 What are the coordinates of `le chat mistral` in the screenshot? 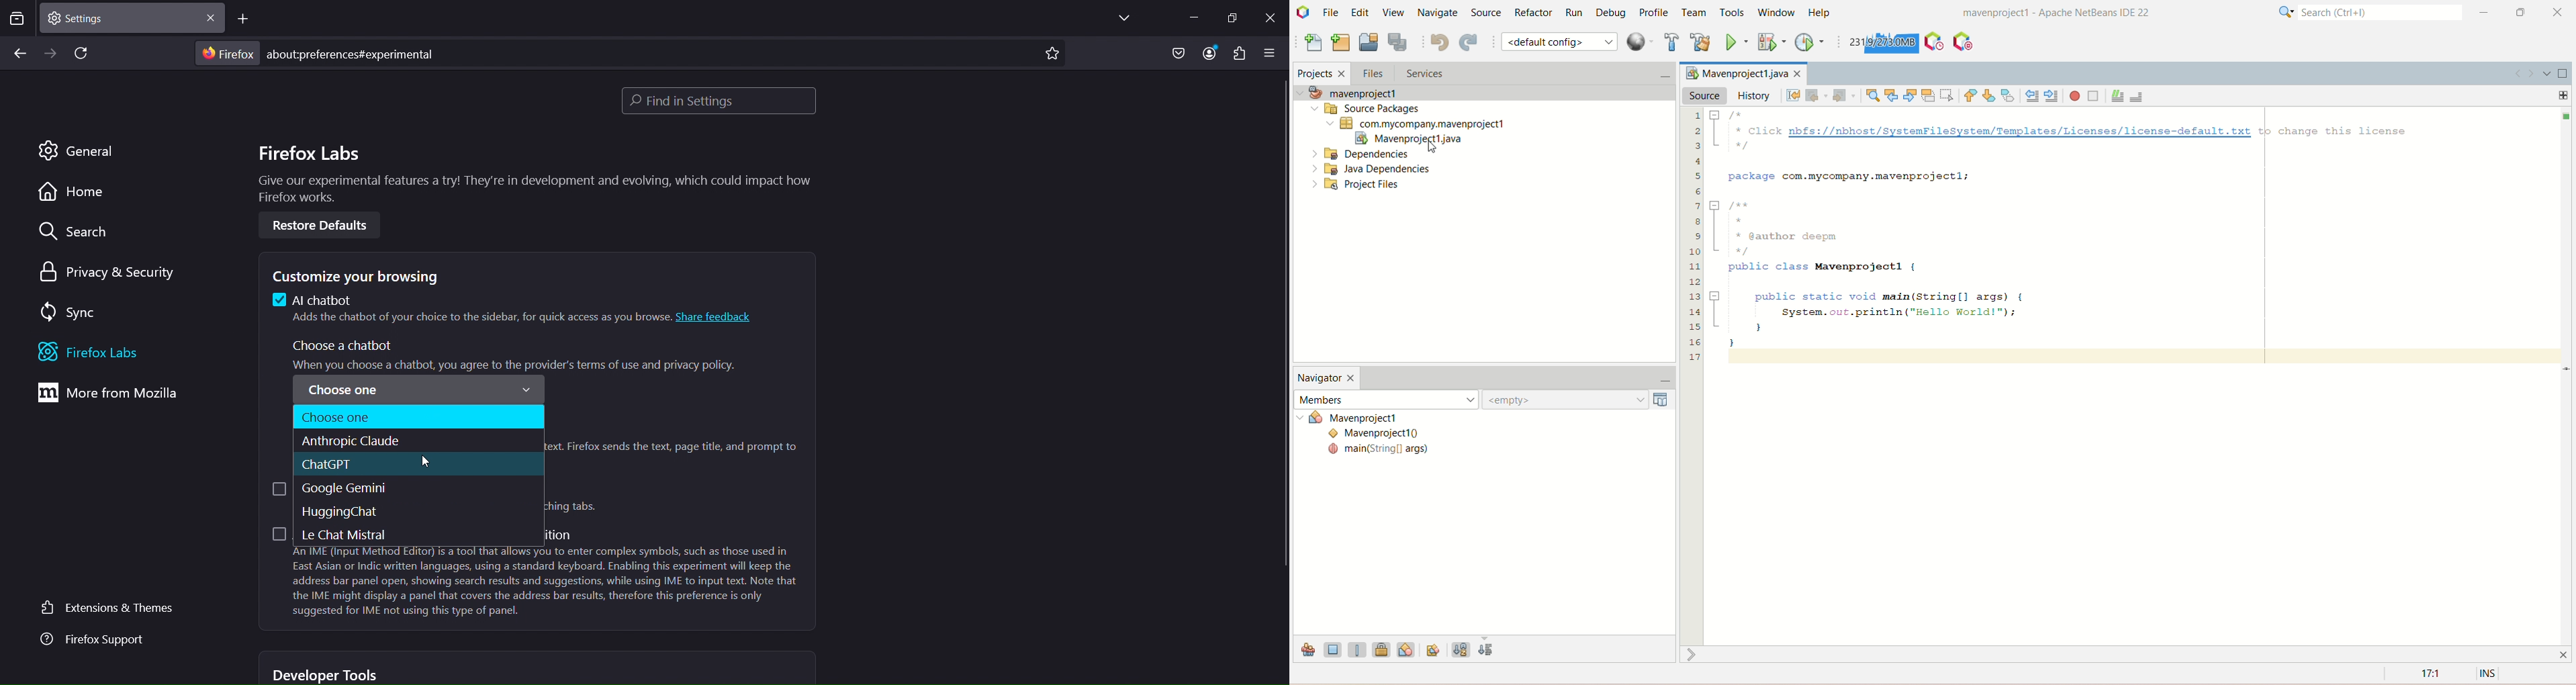 It's located at (349, 536).